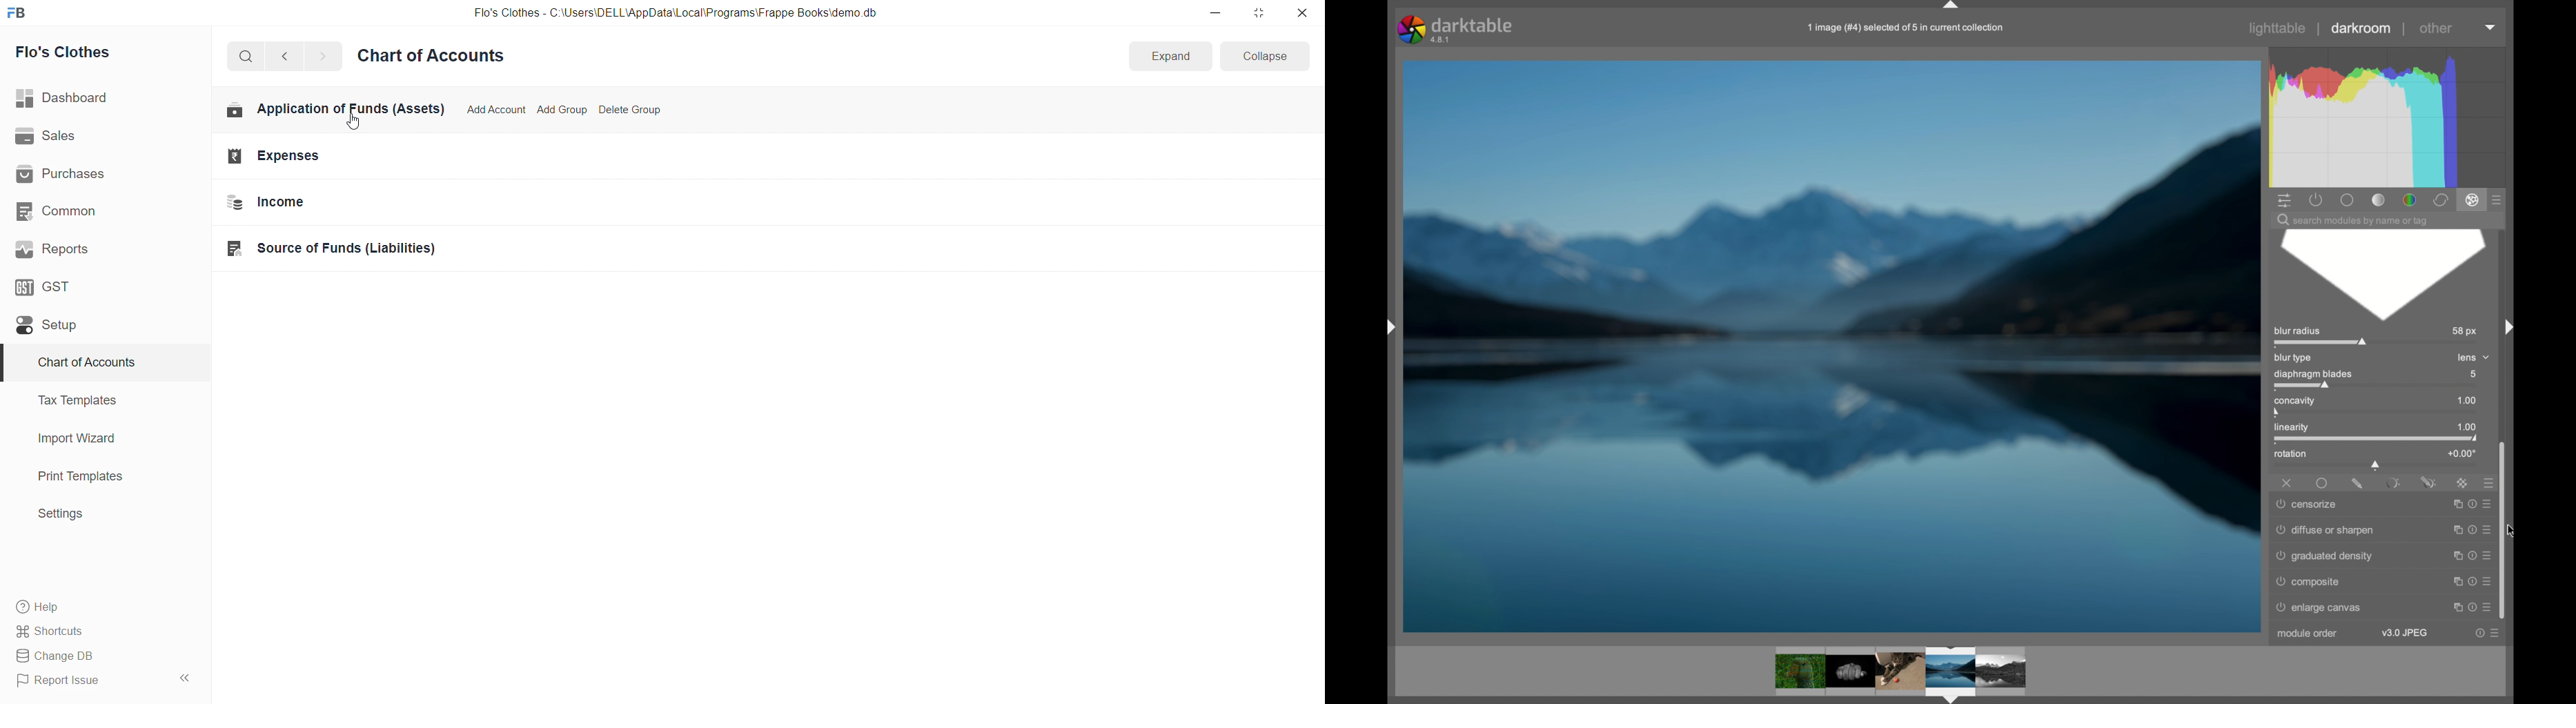  I want to click on correct, so click(2440, 200).